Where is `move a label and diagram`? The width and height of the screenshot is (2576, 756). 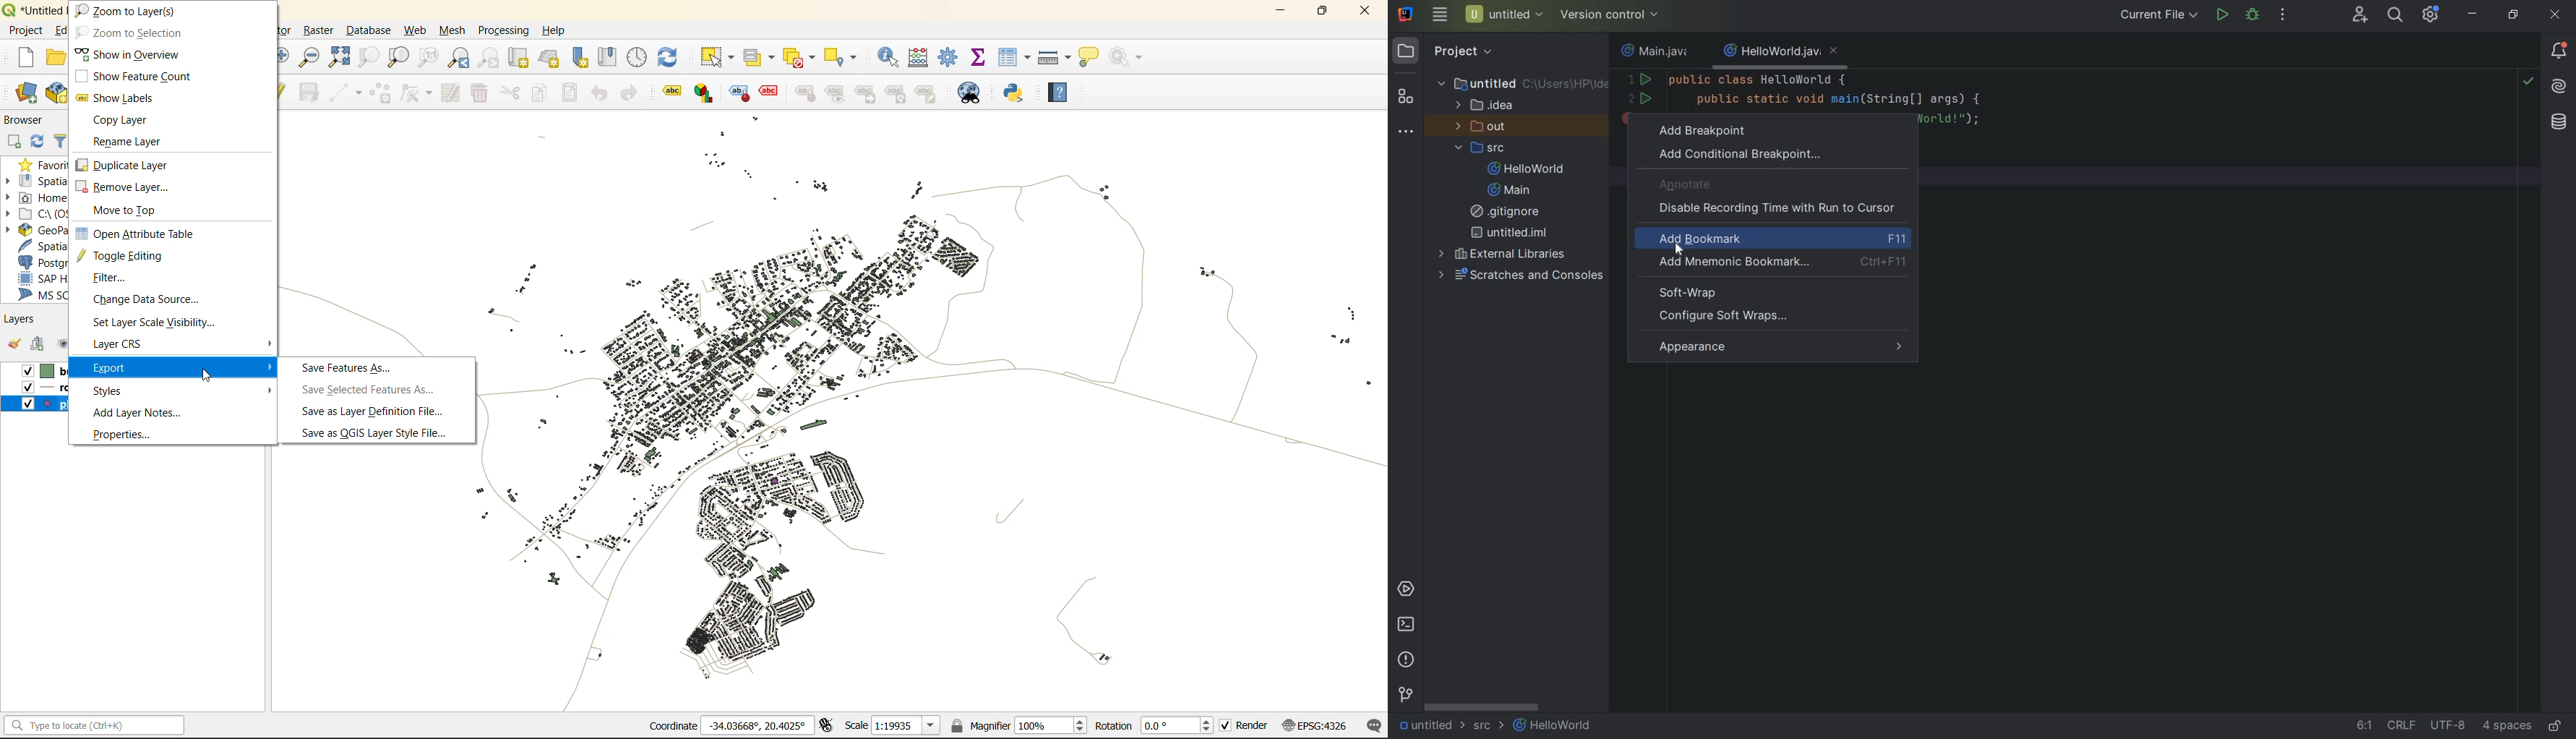
move a label and diagram is located at coordinates (866, 93).